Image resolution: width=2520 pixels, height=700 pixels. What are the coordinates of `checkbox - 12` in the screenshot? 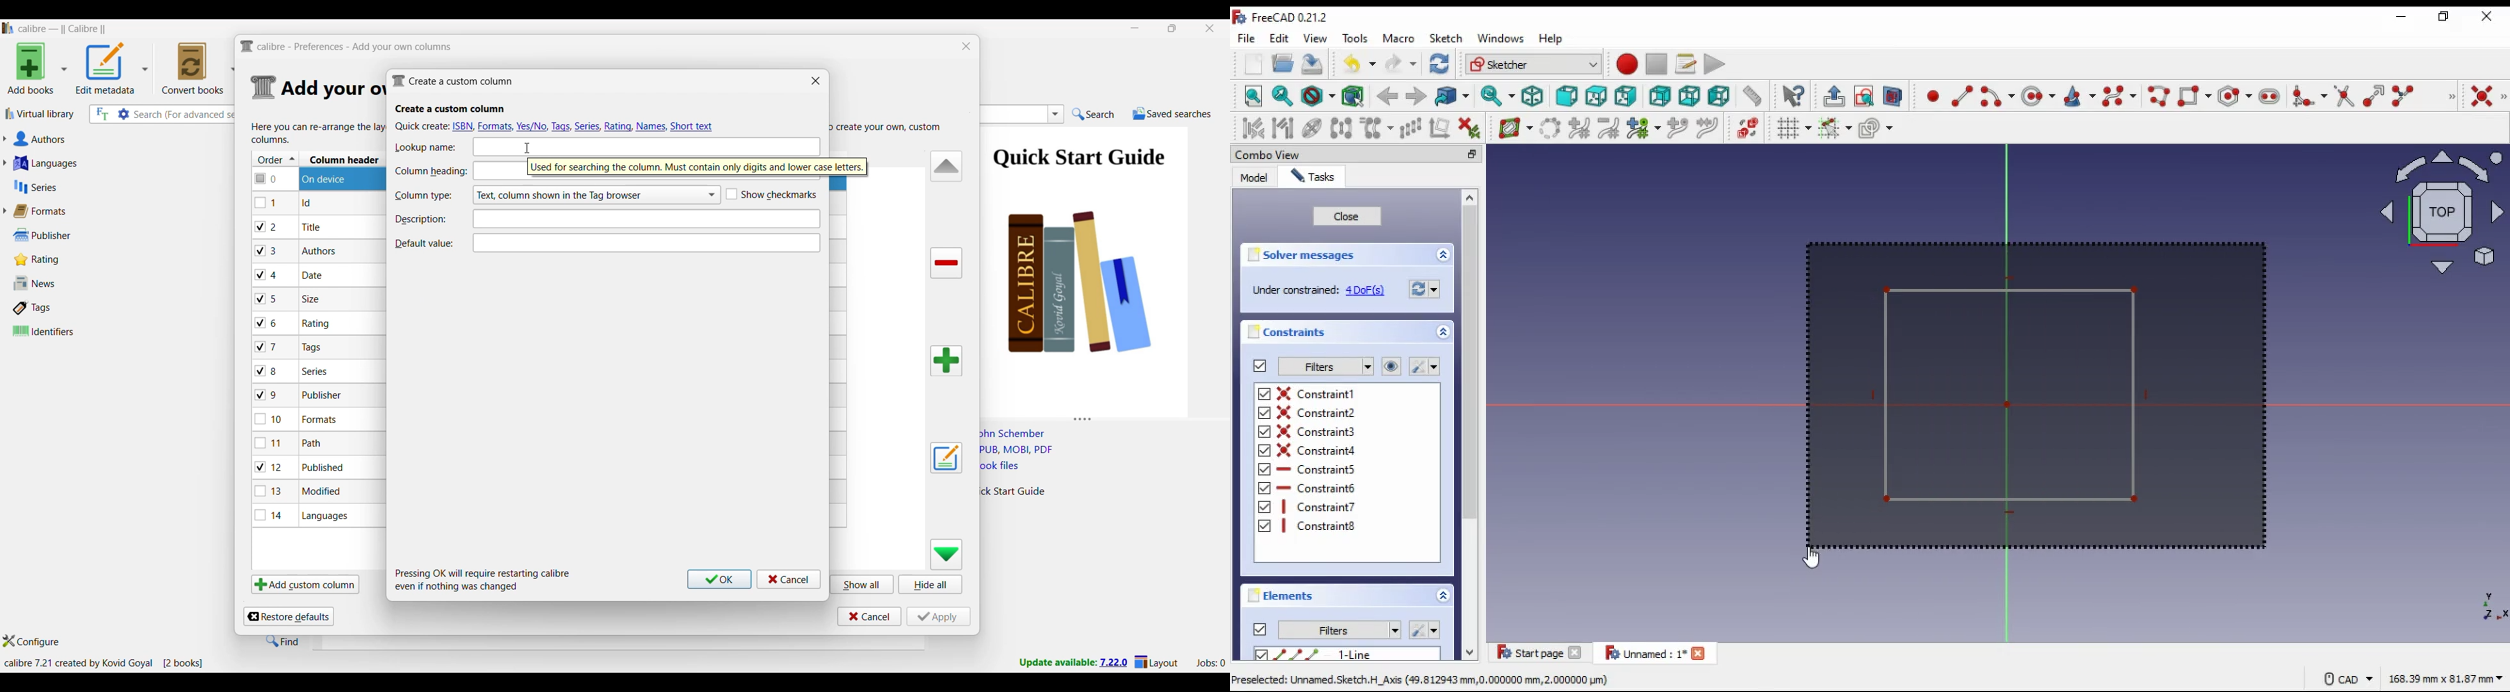 It's located at (270, 466).